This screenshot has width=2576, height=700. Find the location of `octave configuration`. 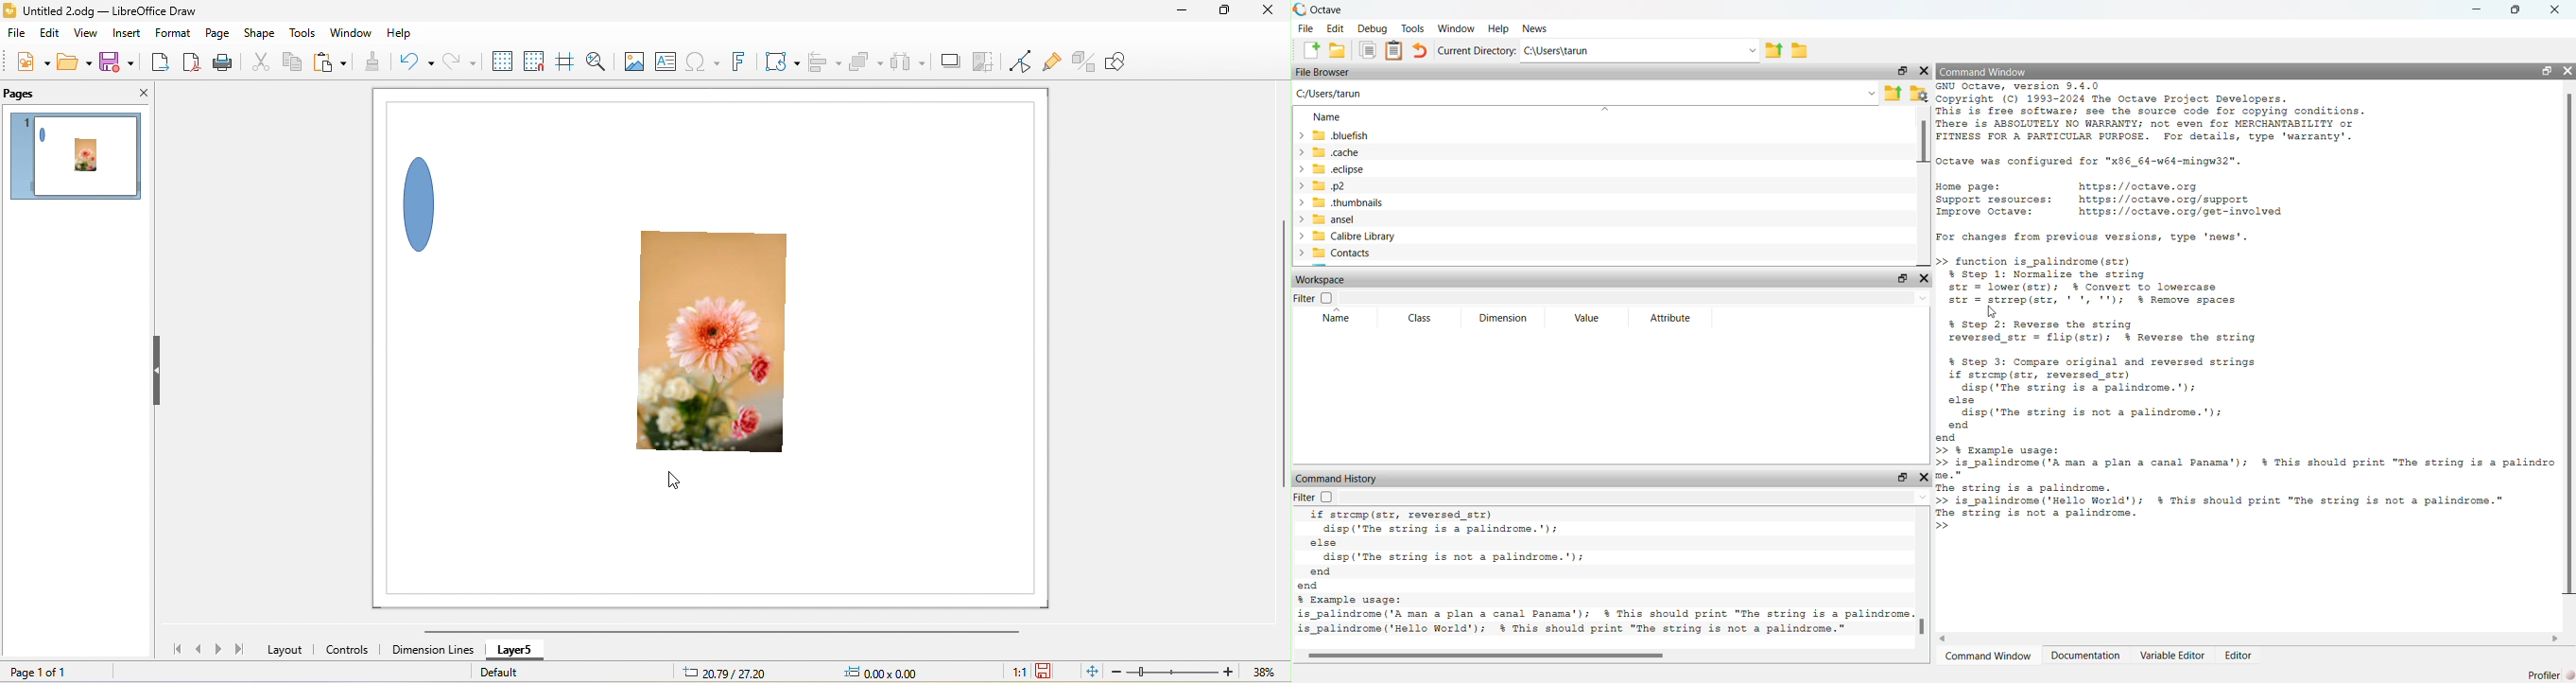

octave configuration is located at coordinates (2098, 160).